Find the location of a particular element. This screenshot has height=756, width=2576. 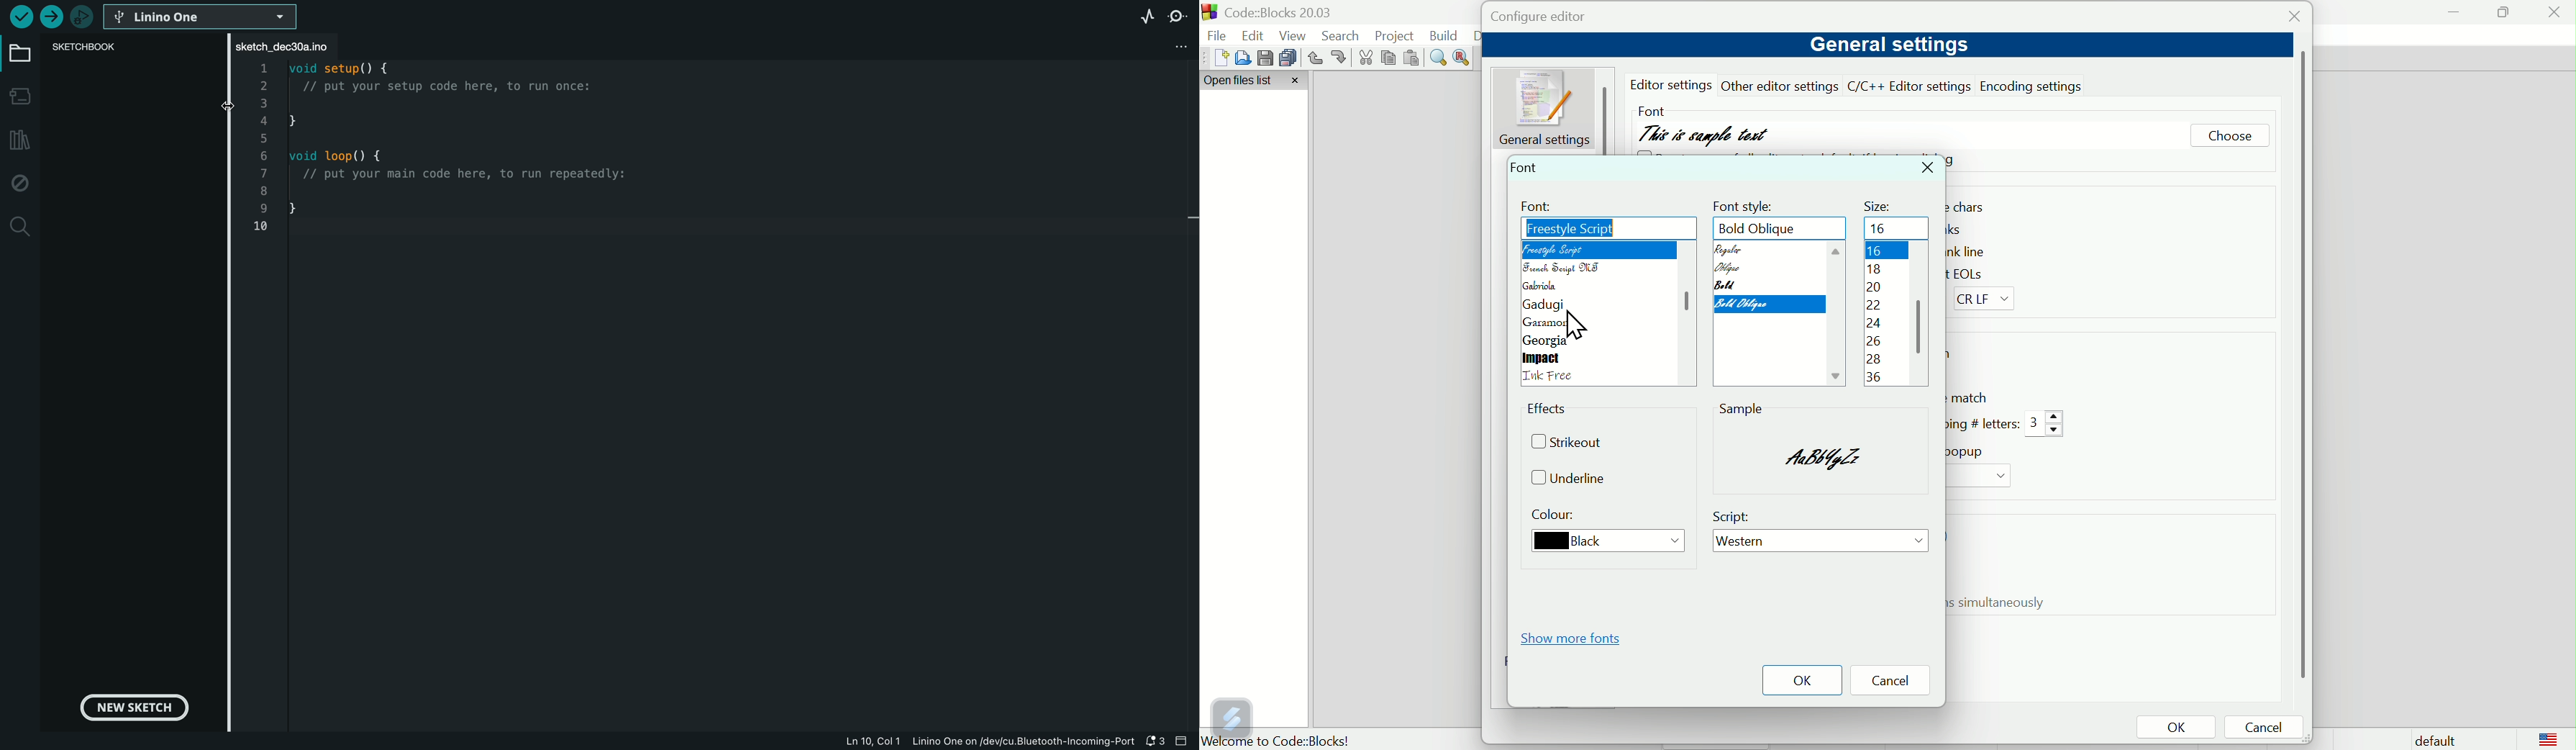

16 is located at coordinates (1872, 253).